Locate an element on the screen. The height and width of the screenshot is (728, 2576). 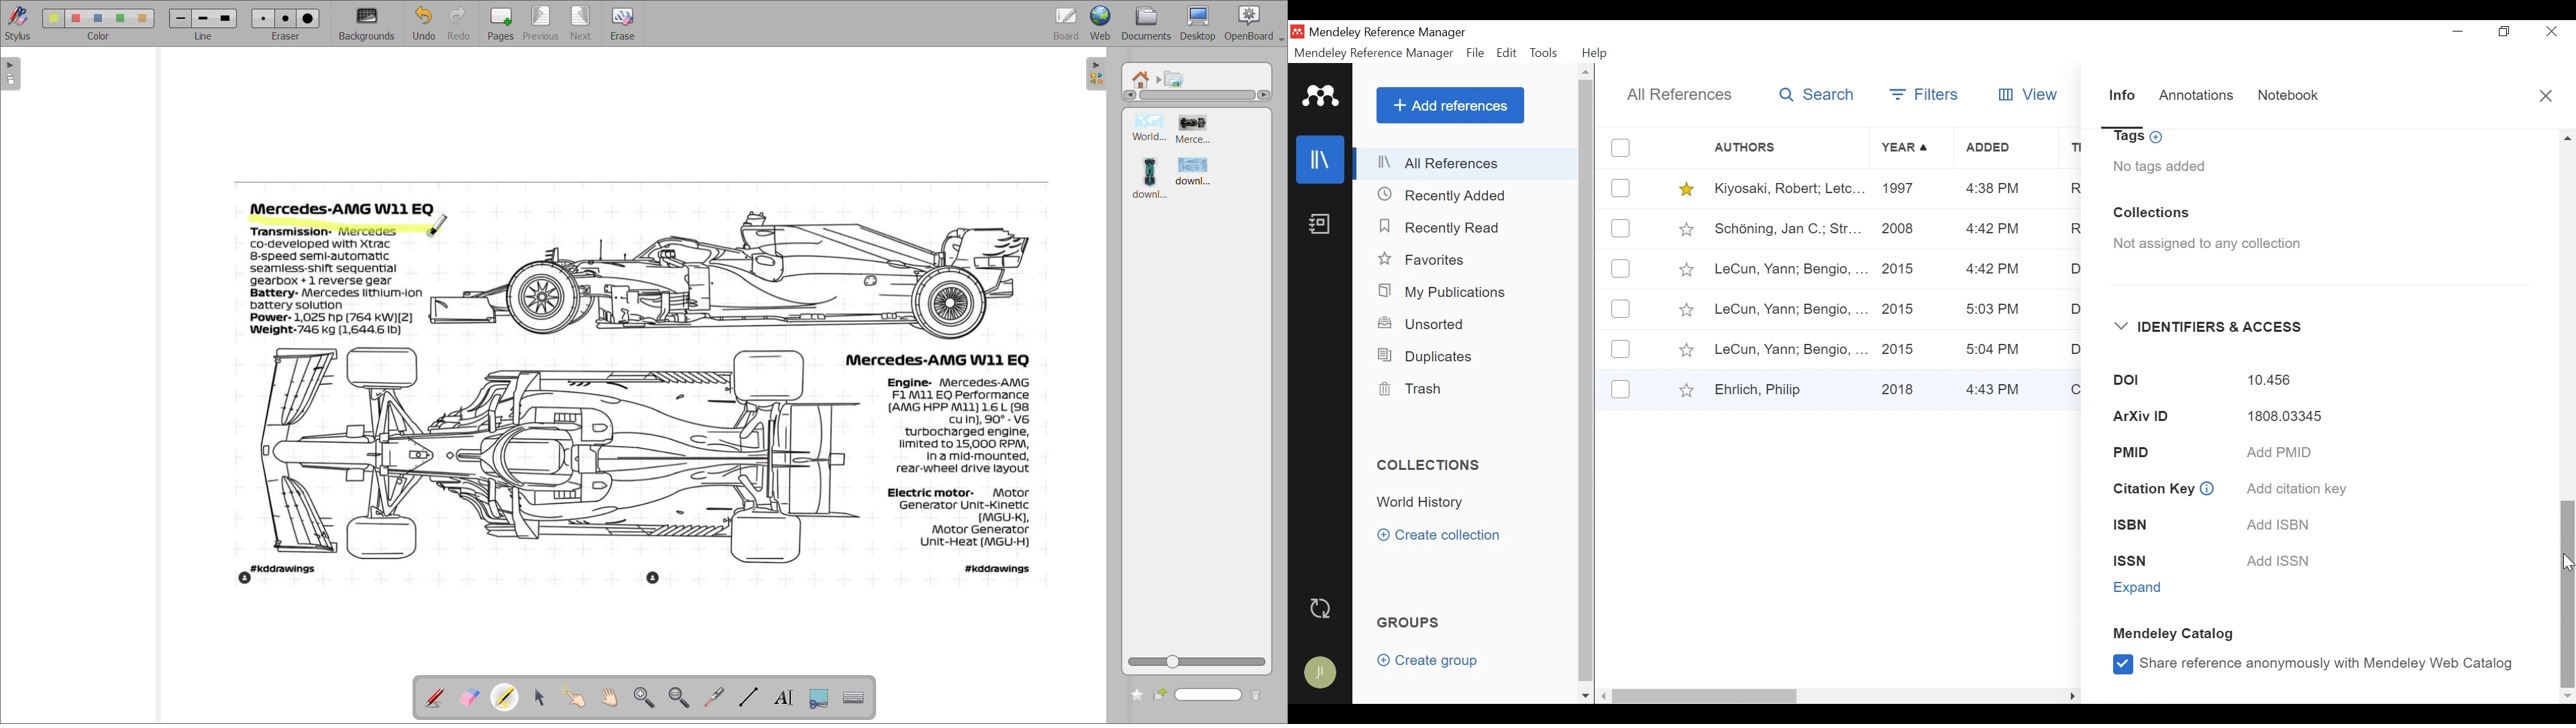
Close is located at coordinates (2548, 32).